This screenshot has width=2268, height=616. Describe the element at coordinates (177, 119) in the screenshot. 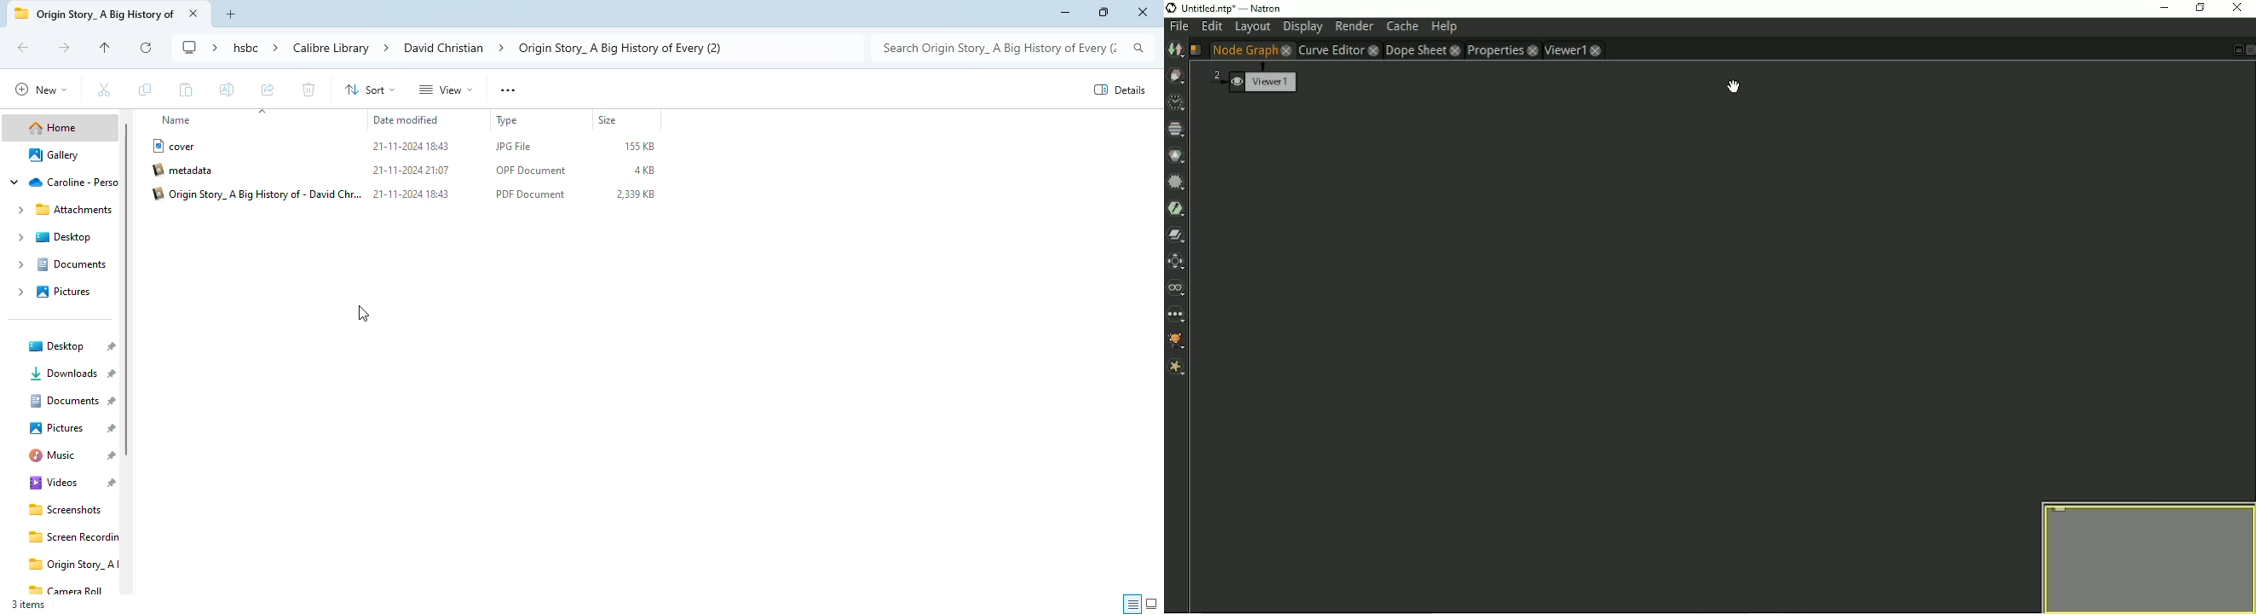

I see `name` at that location.